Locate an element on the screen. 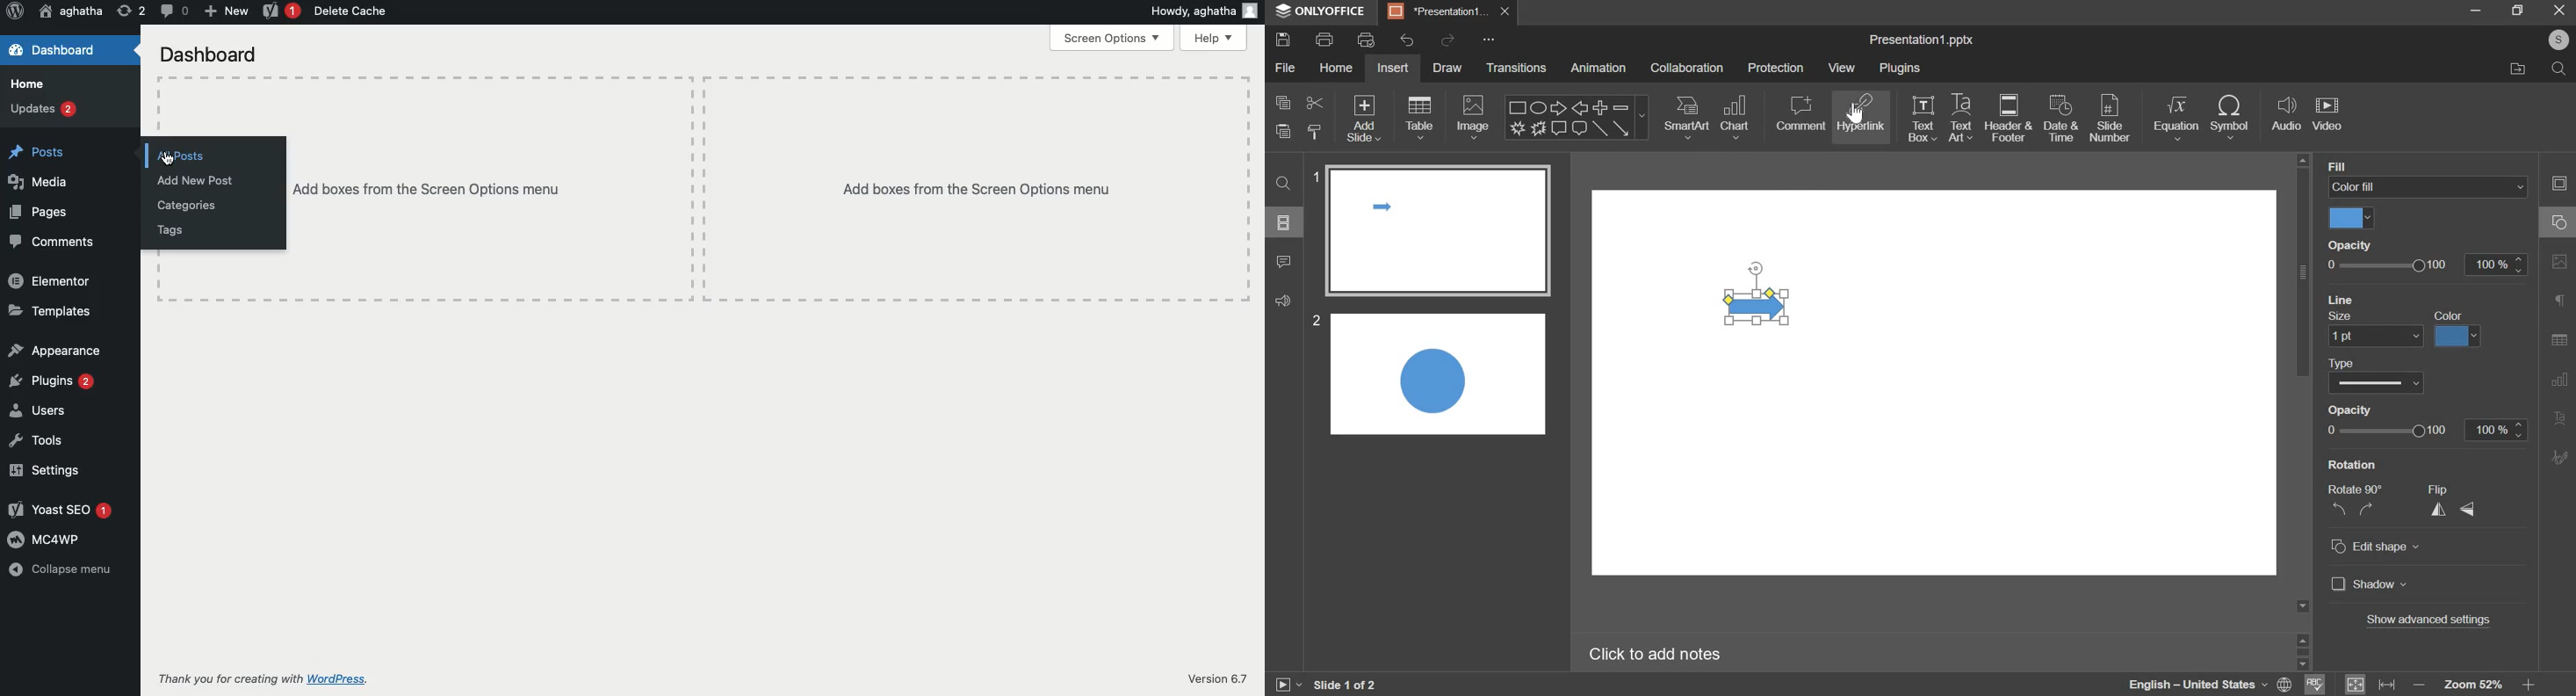  minimize is located at coordinates (2478, 10).